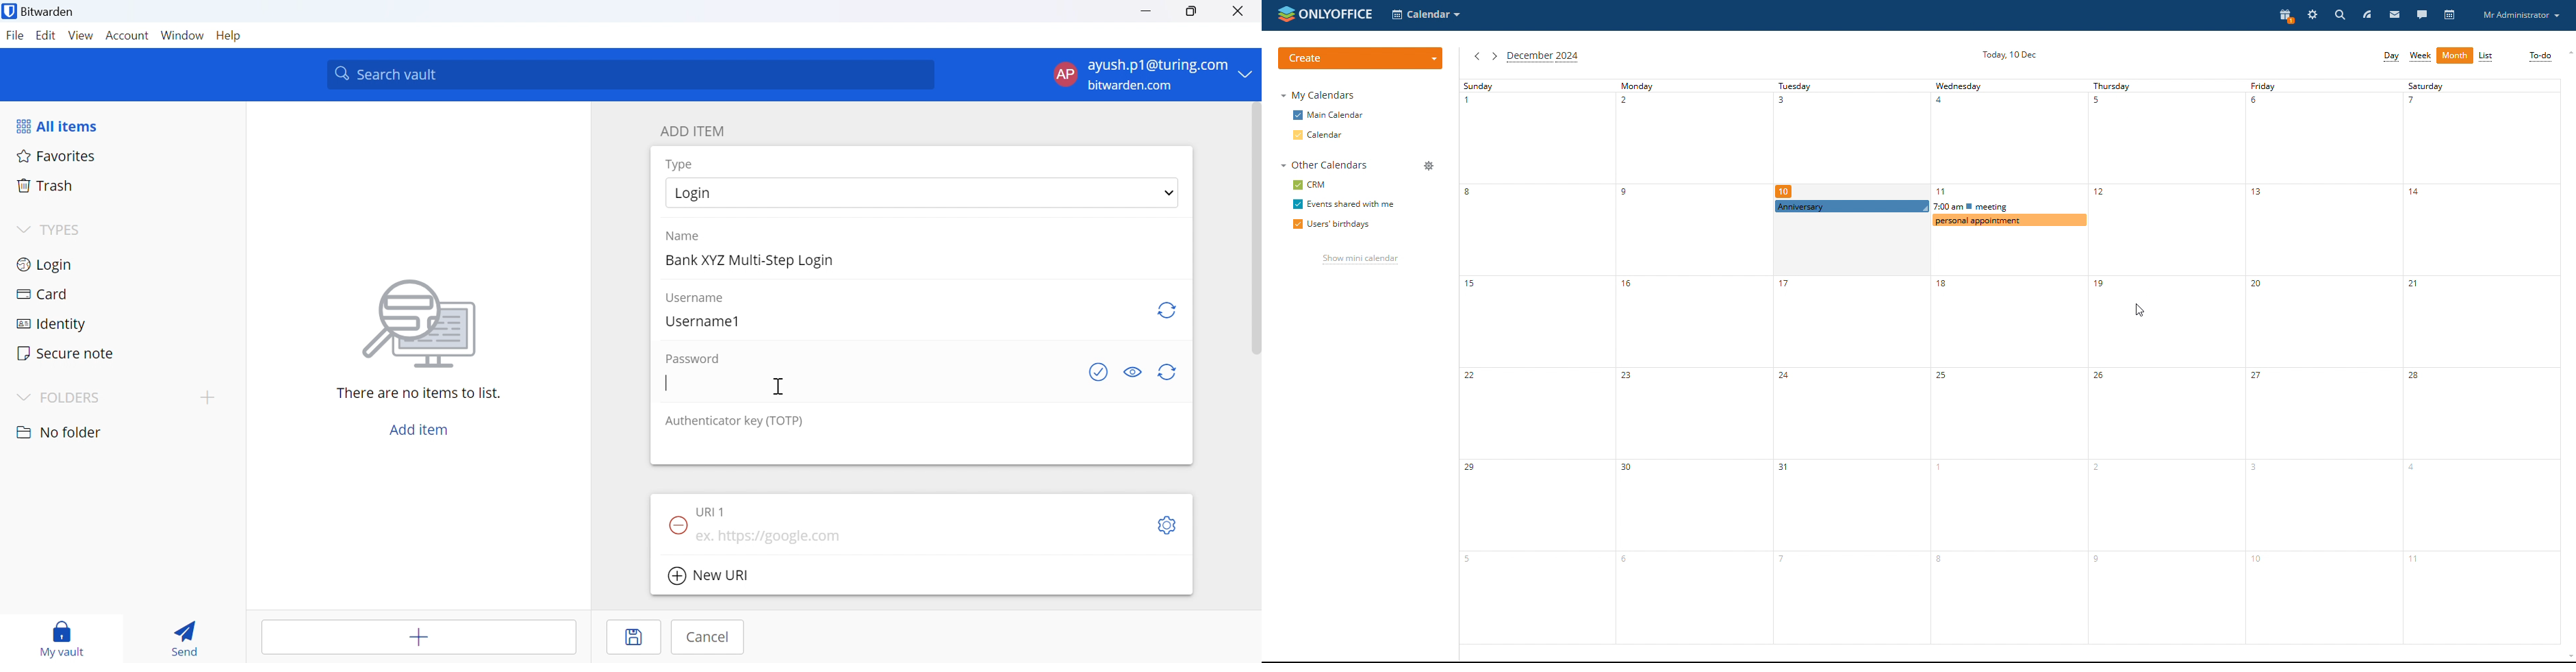 The height and width of the screenshot is (672, 2576). What do you see at coordinates (1133, 372) in the screenshot?
I see `Toggle visibility` at bounding box center [1133, 372].